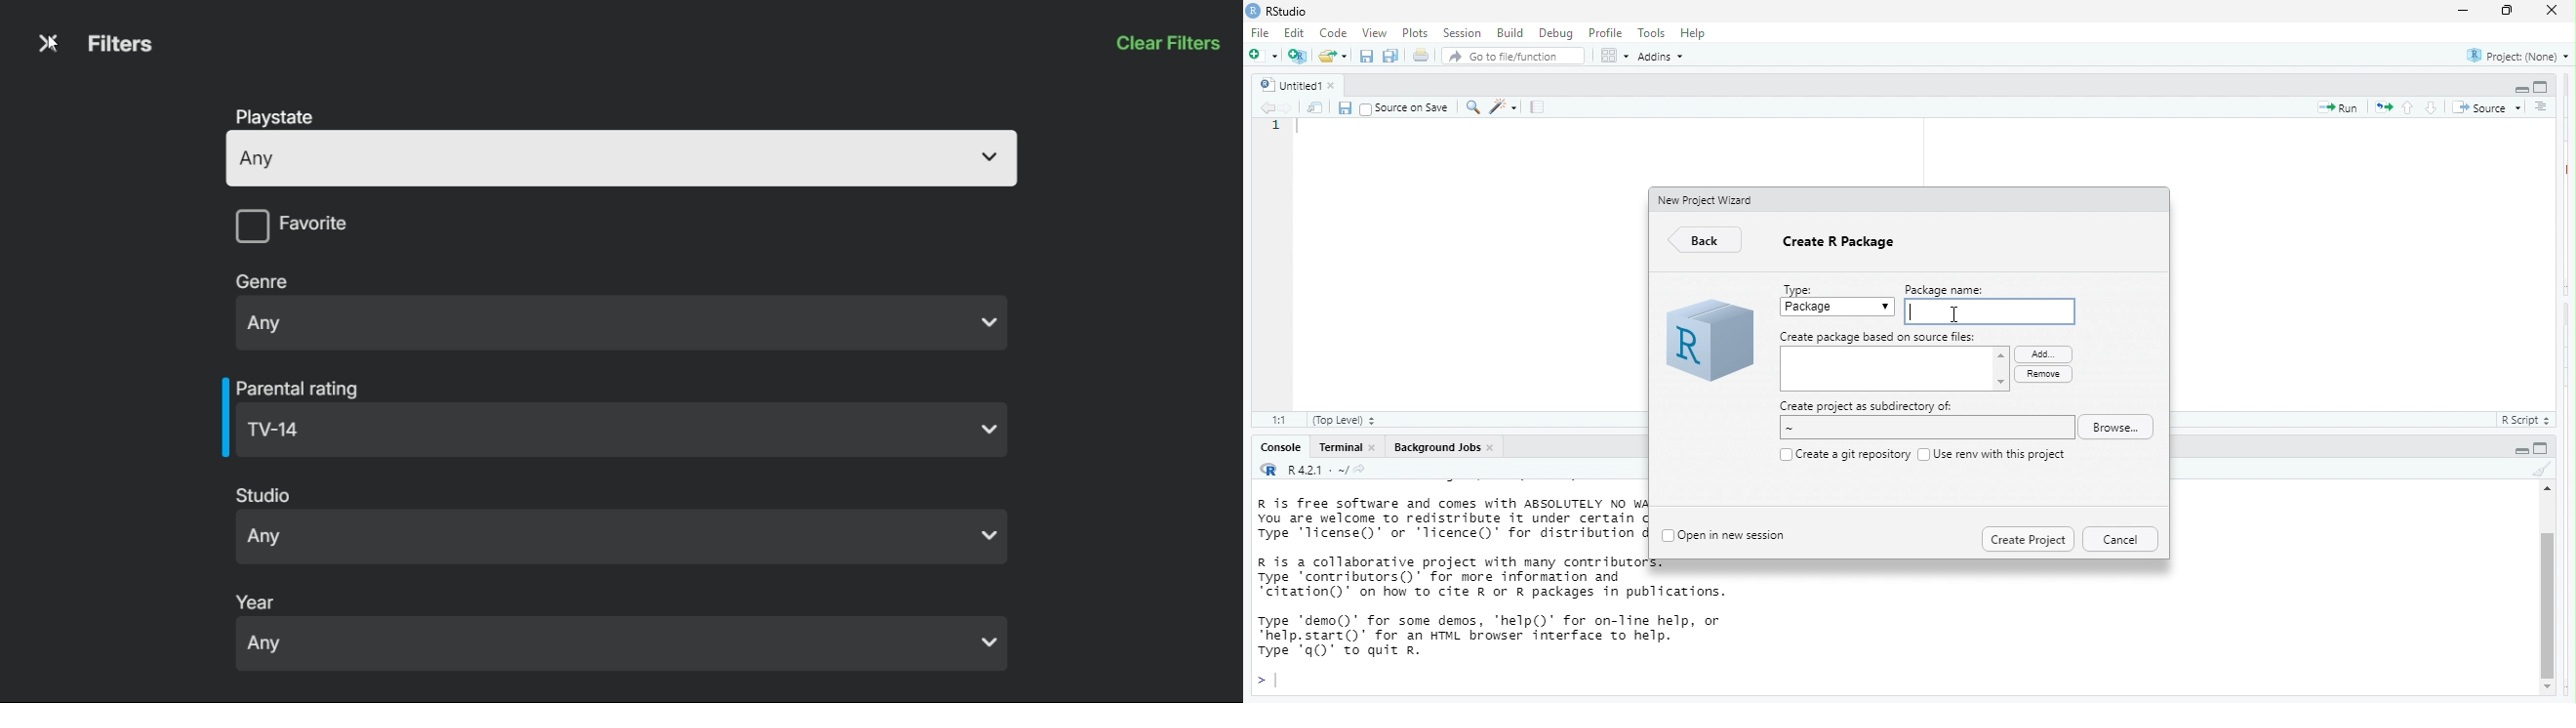  I want to click on Edit, so click(1296, 34).